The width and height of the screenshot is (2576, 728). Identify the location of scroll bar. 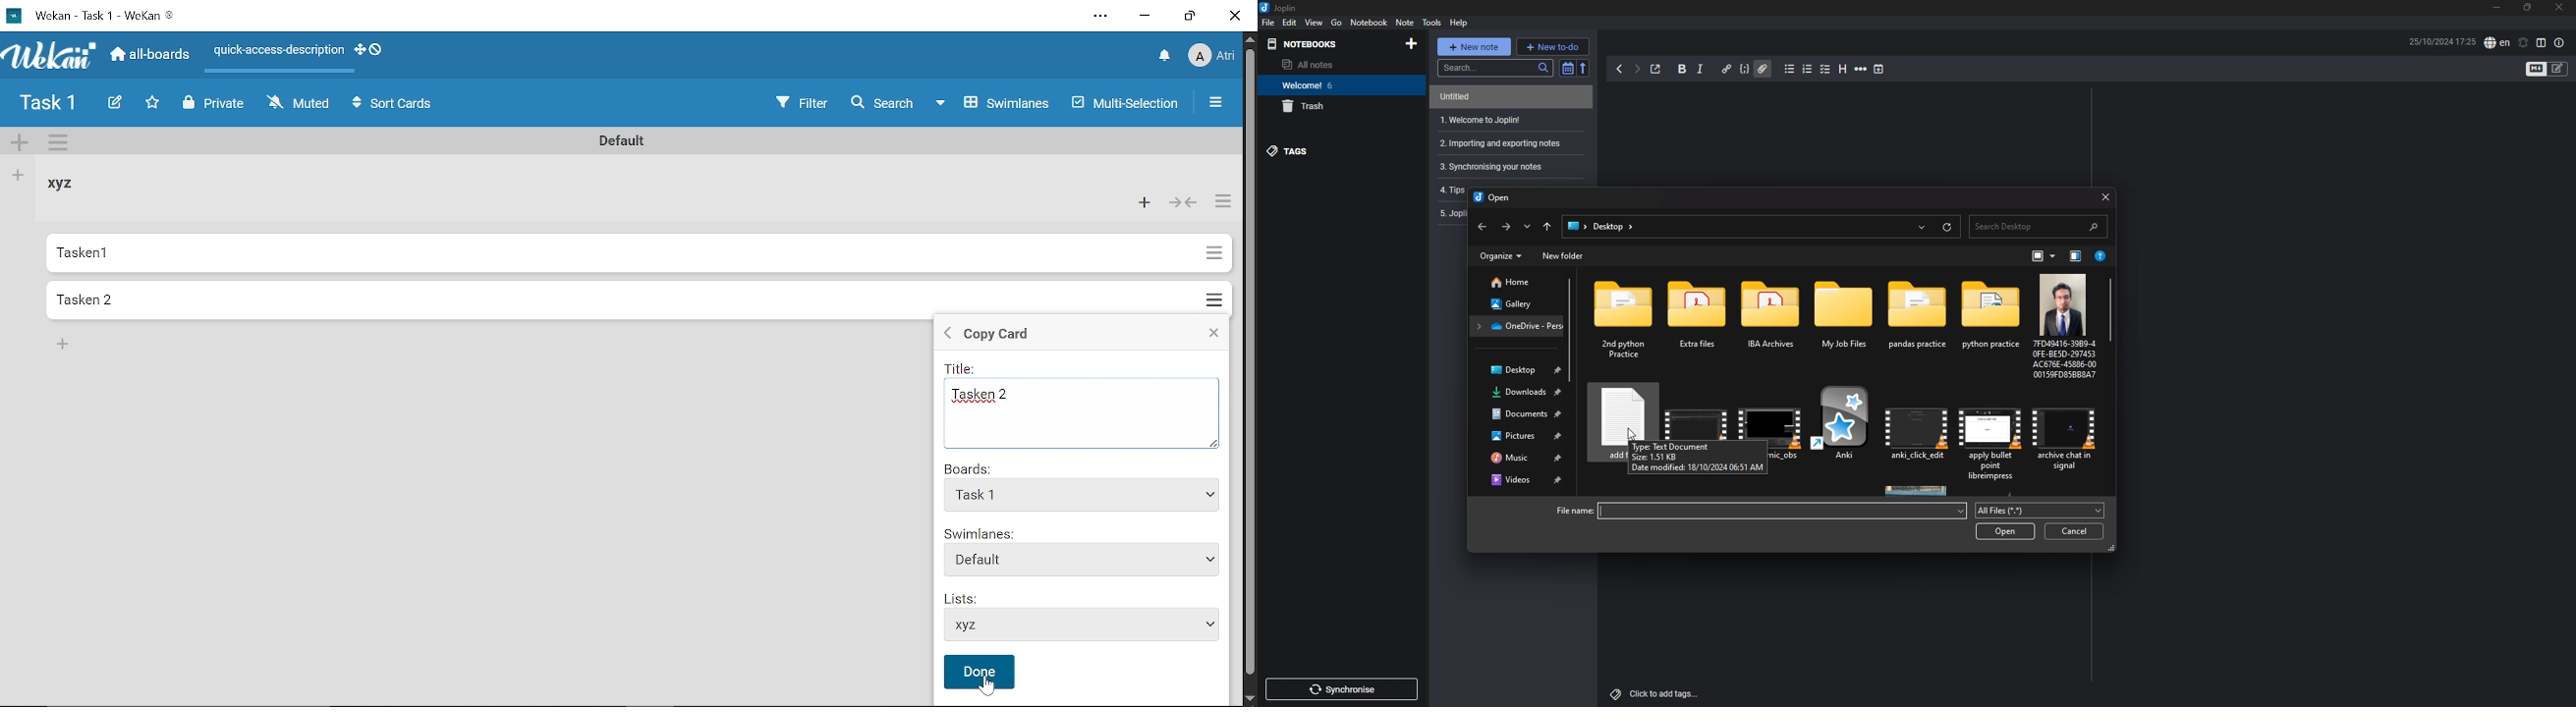
(2113, 312).